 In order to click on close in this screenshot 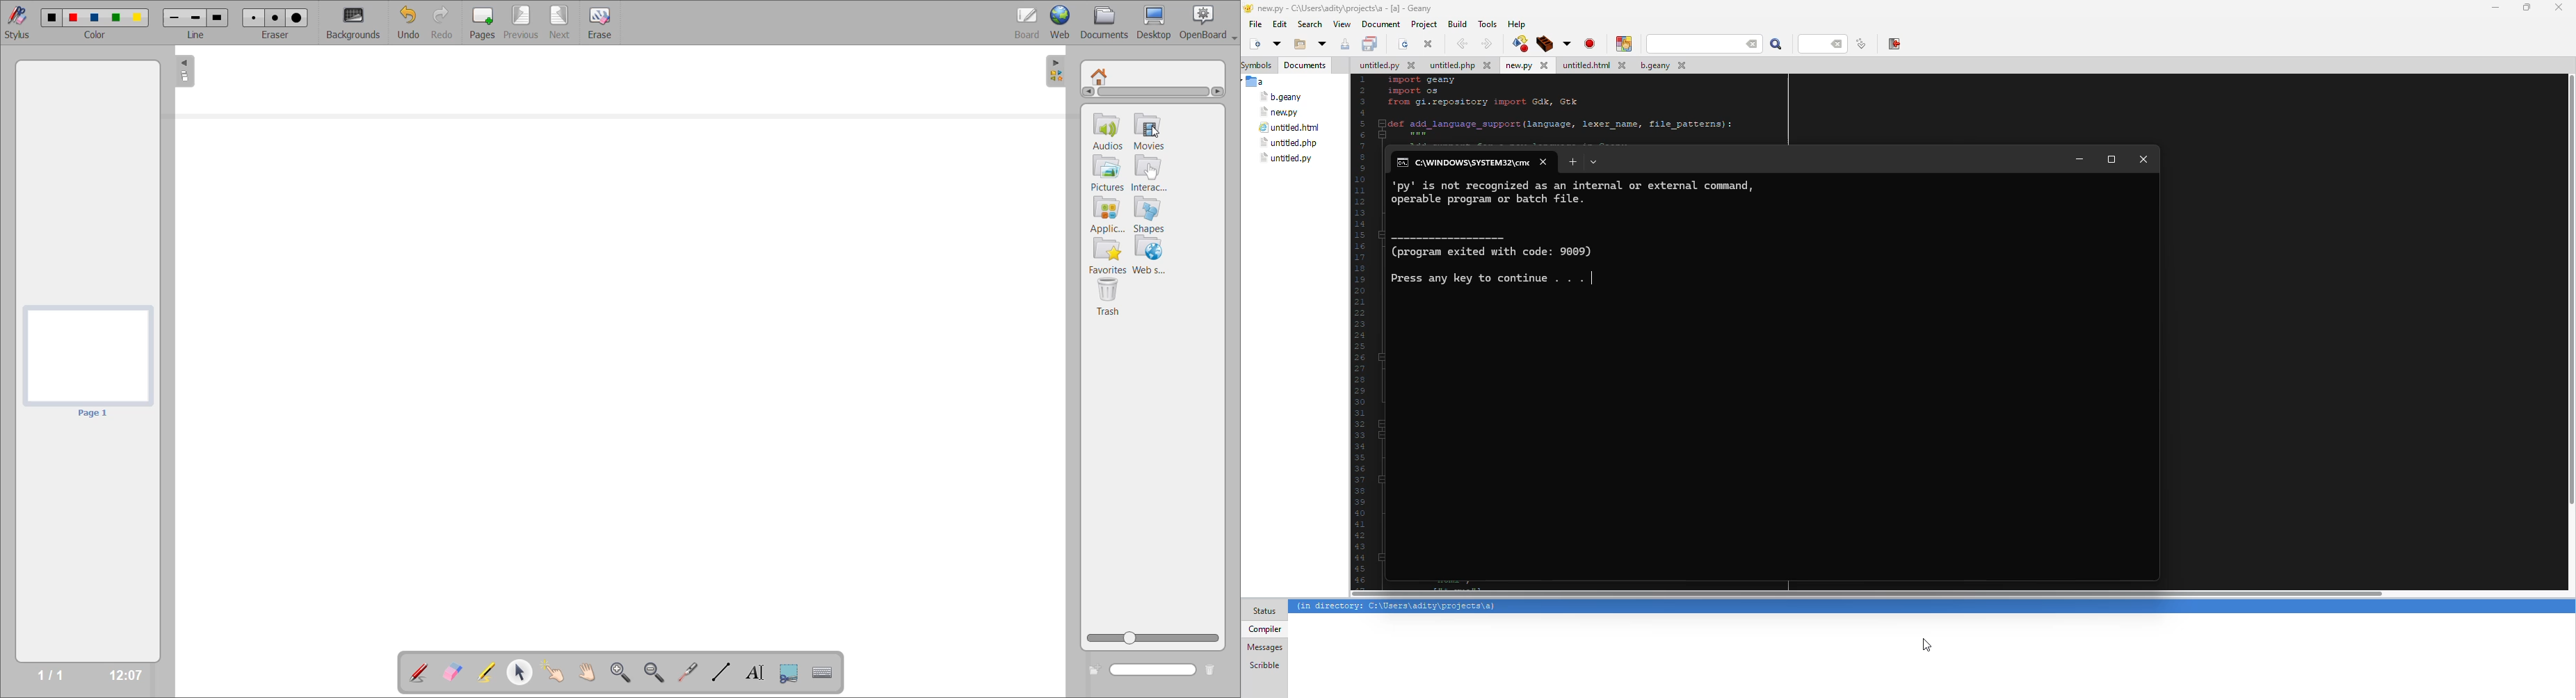, I will do `click(2143, 159)`.